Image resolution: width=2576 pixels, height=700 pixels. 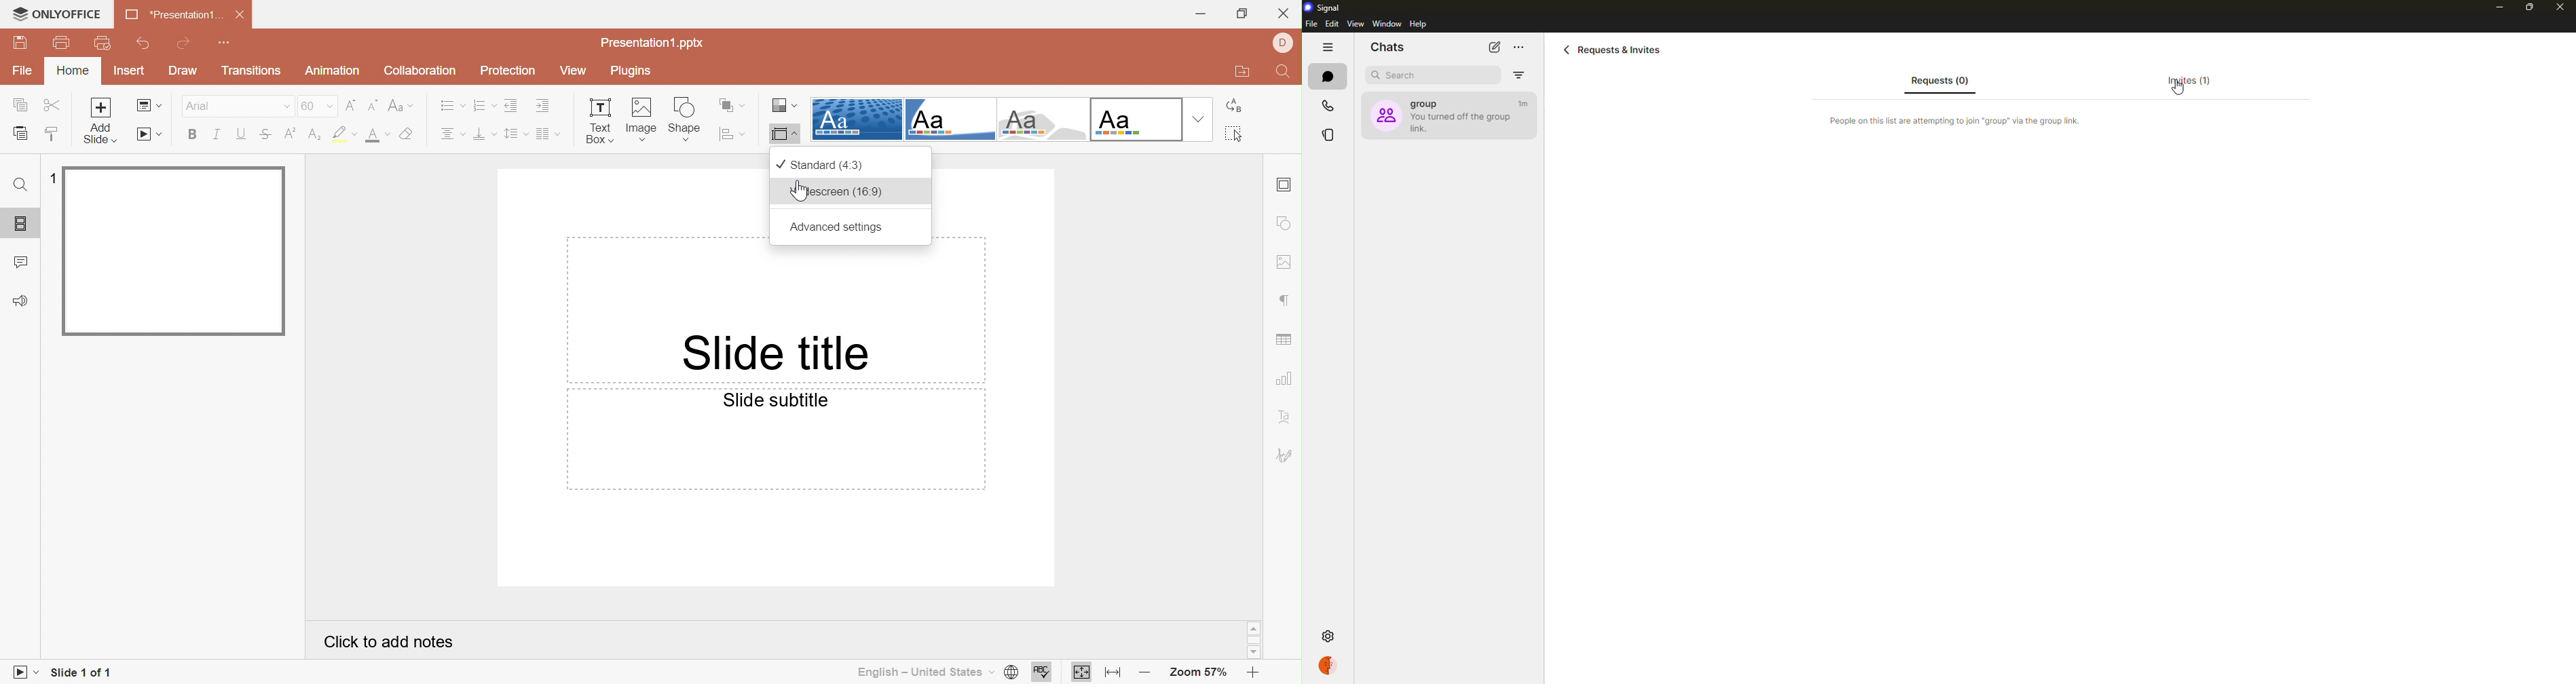 What do you see at coordinates (772, 355) in the screenshot?
I see `Slide title` at bounding box center [772, 355].